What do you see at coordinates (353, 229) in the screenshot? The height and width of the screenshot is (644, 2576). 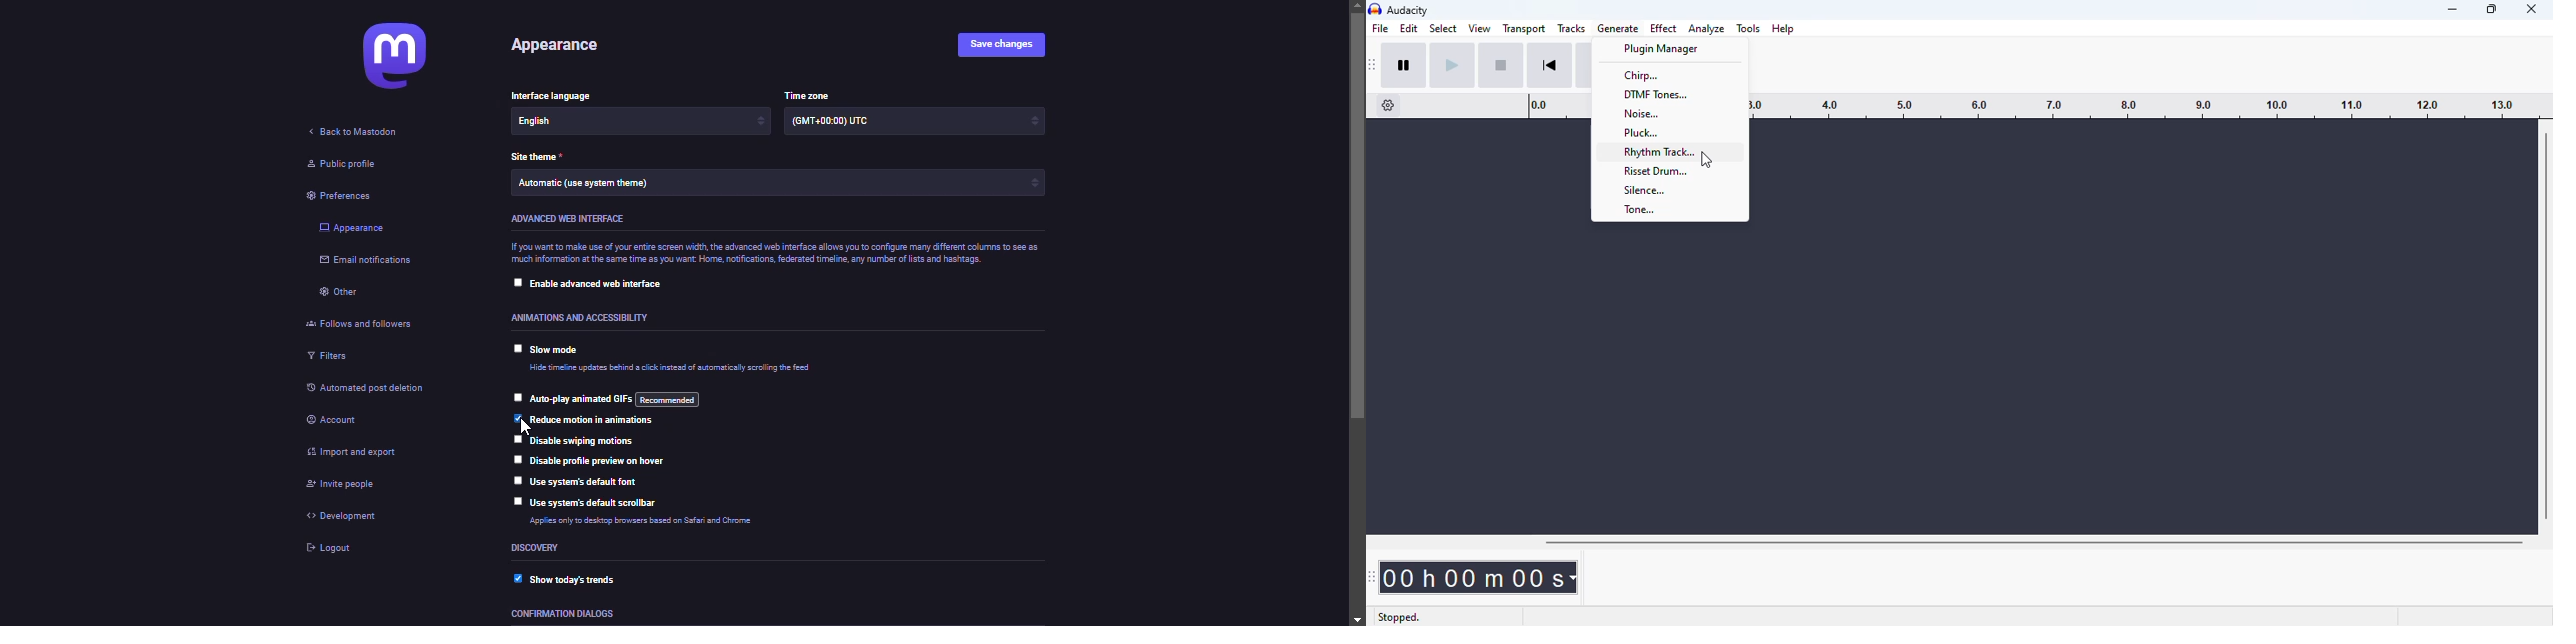 I see `appearance` at bounding box center [353, 229].